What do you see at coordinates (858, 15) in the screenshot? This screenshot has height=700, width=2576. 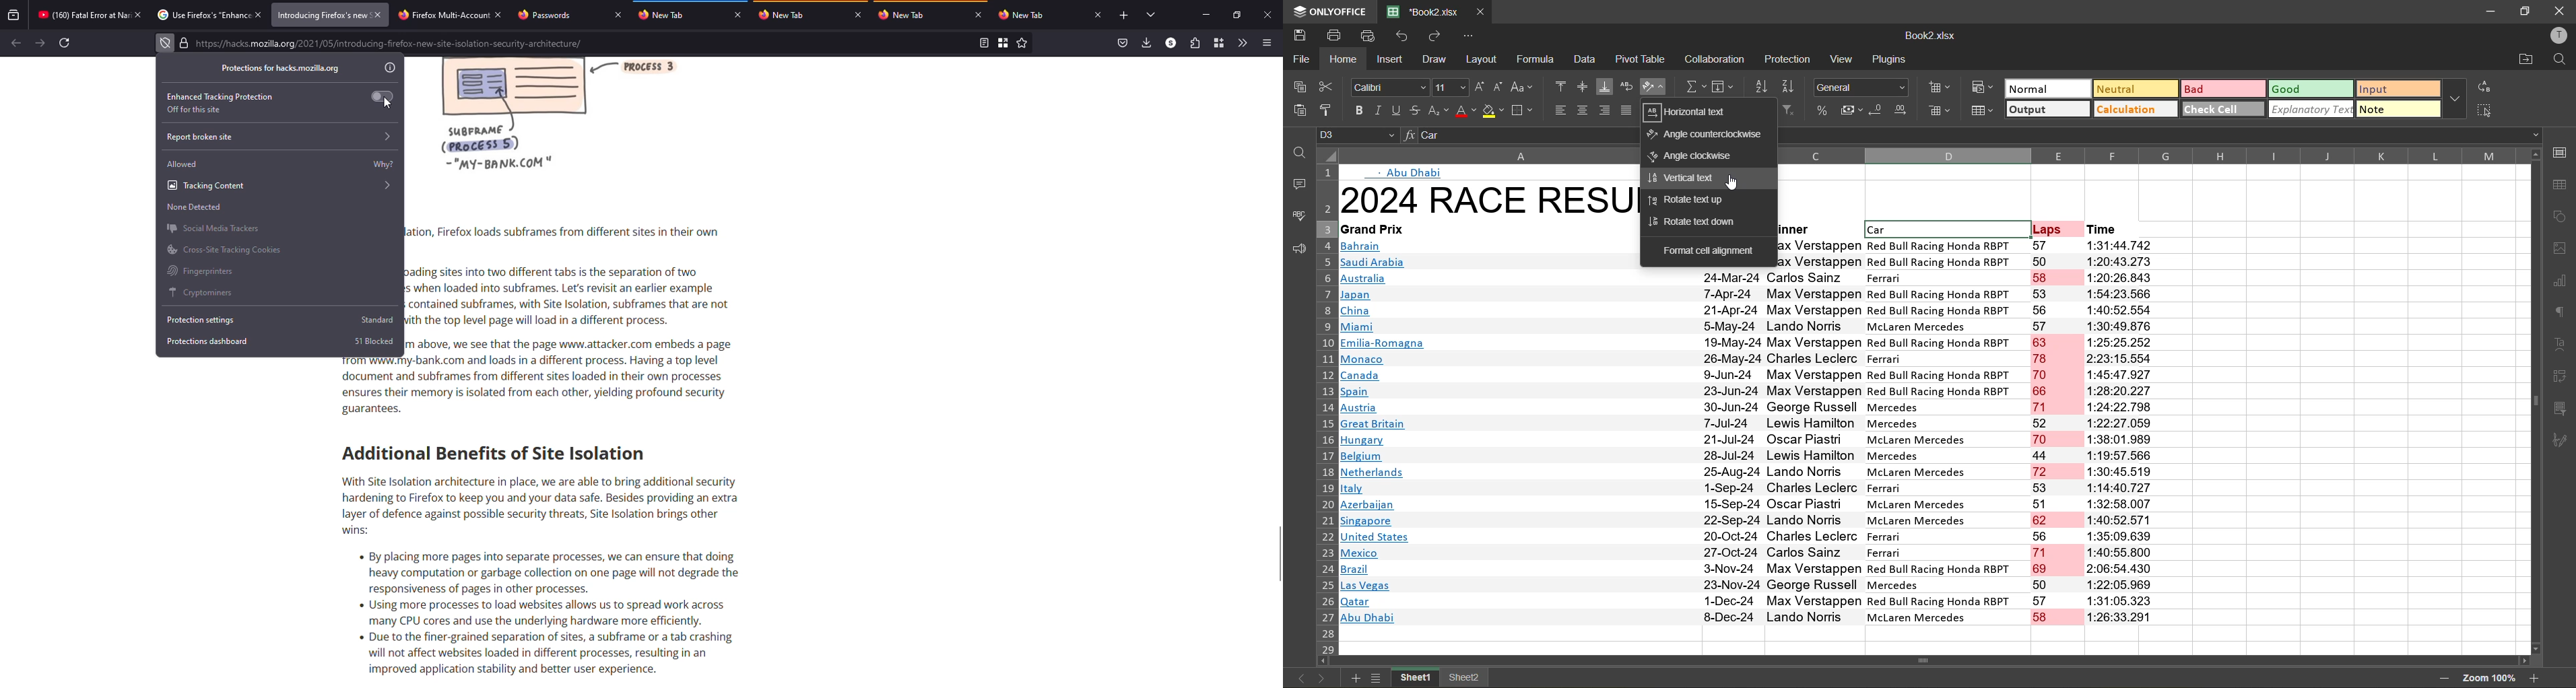 I see `close` at bounding box center [858, 15].